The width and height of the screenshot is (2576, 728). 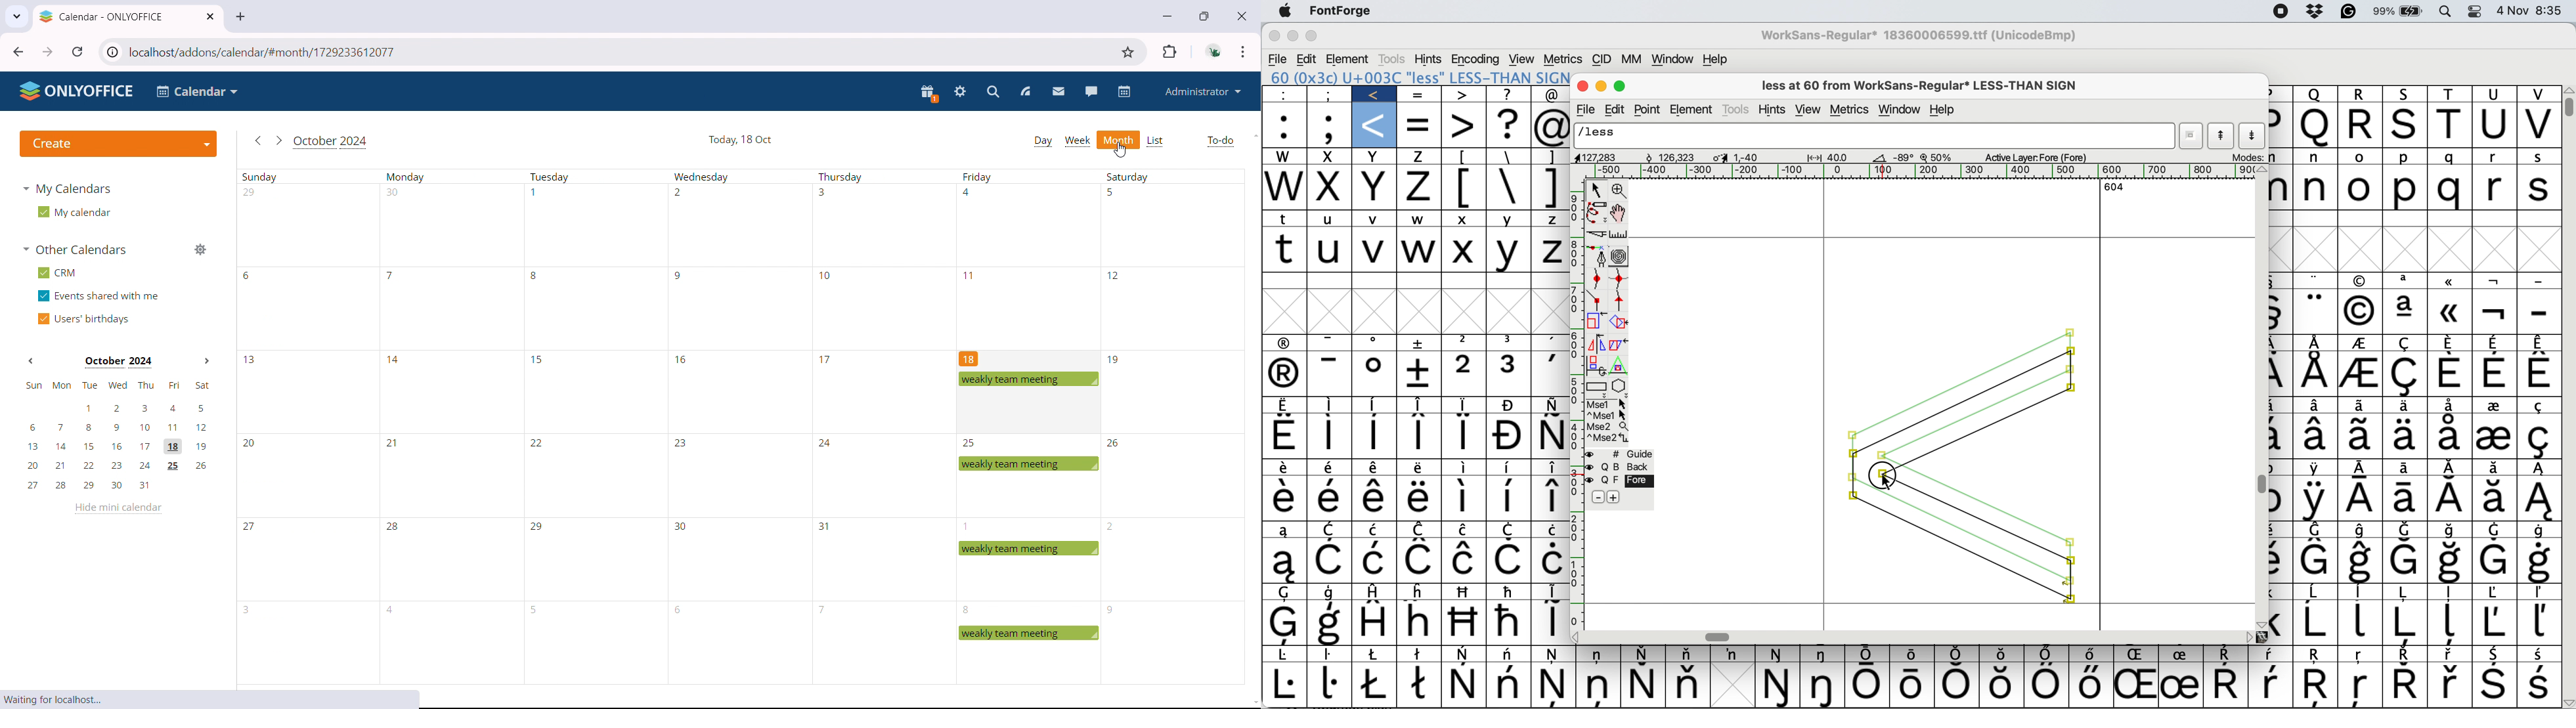 I want to click on Symbol, so click(x=1418, y=435).